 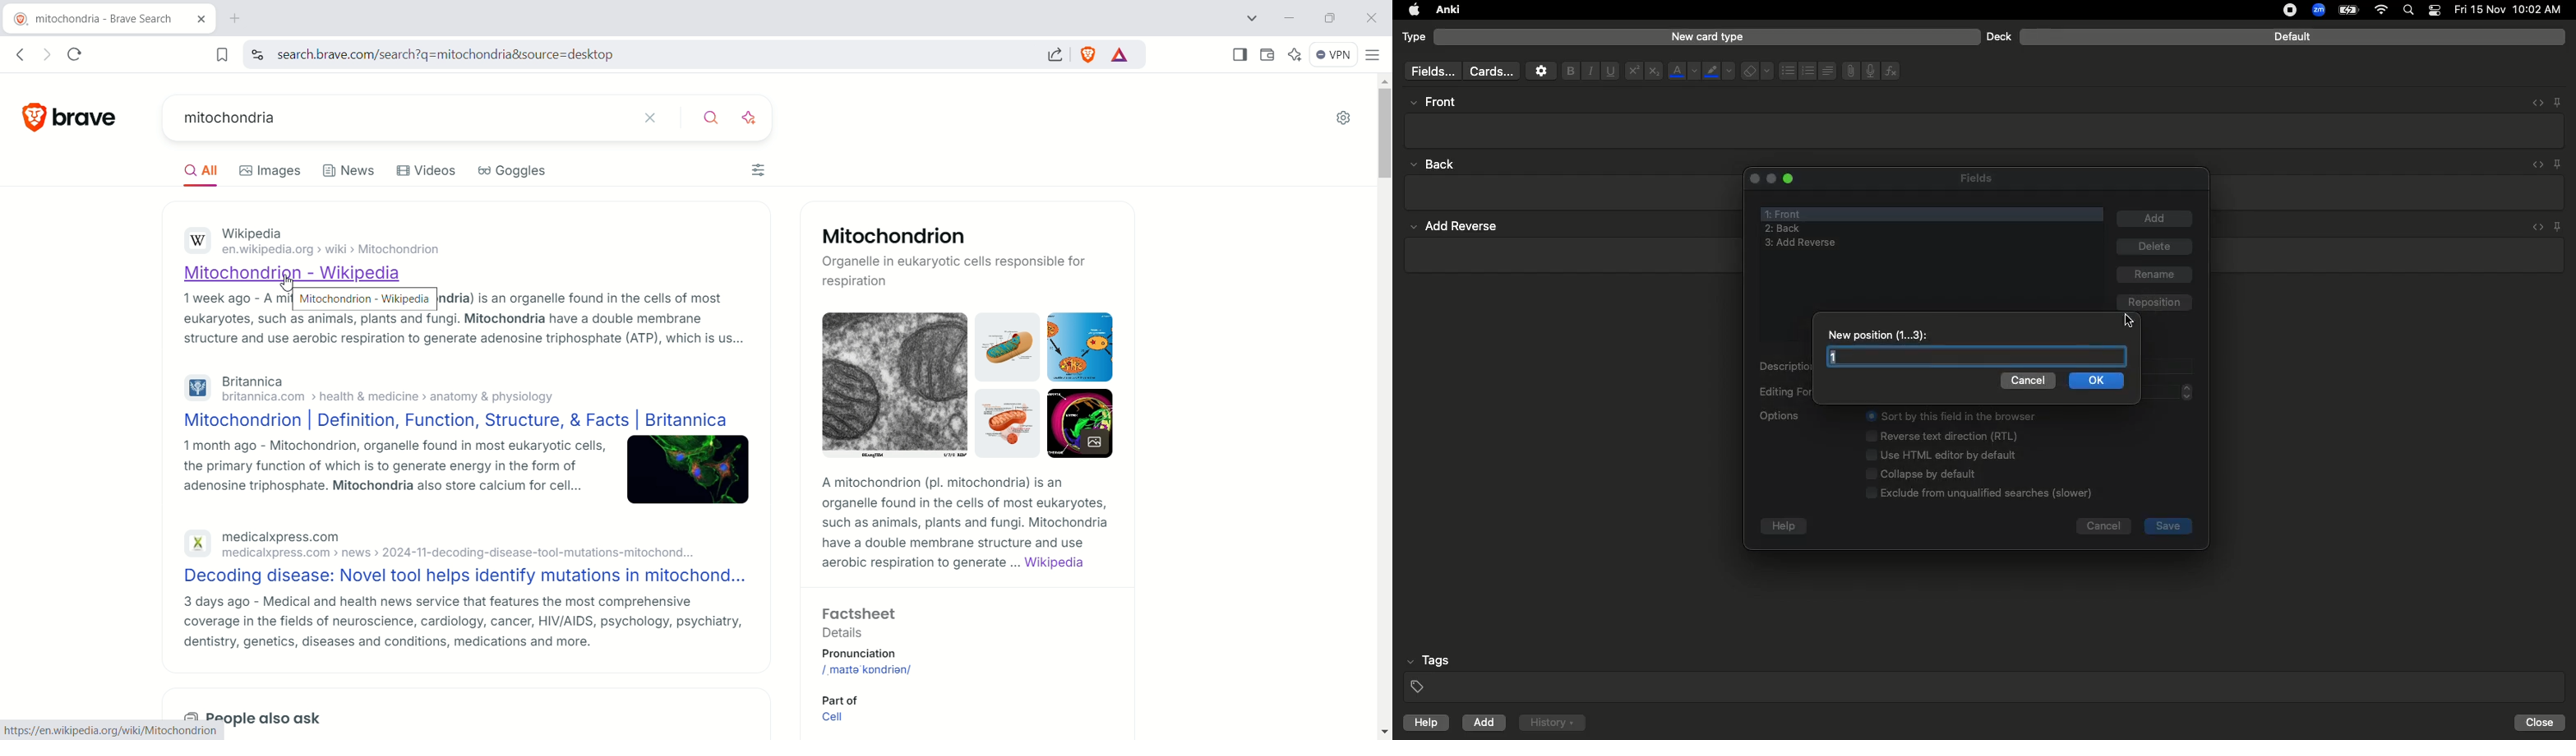 I want to click on Anki, so click(x=1447, y=11).